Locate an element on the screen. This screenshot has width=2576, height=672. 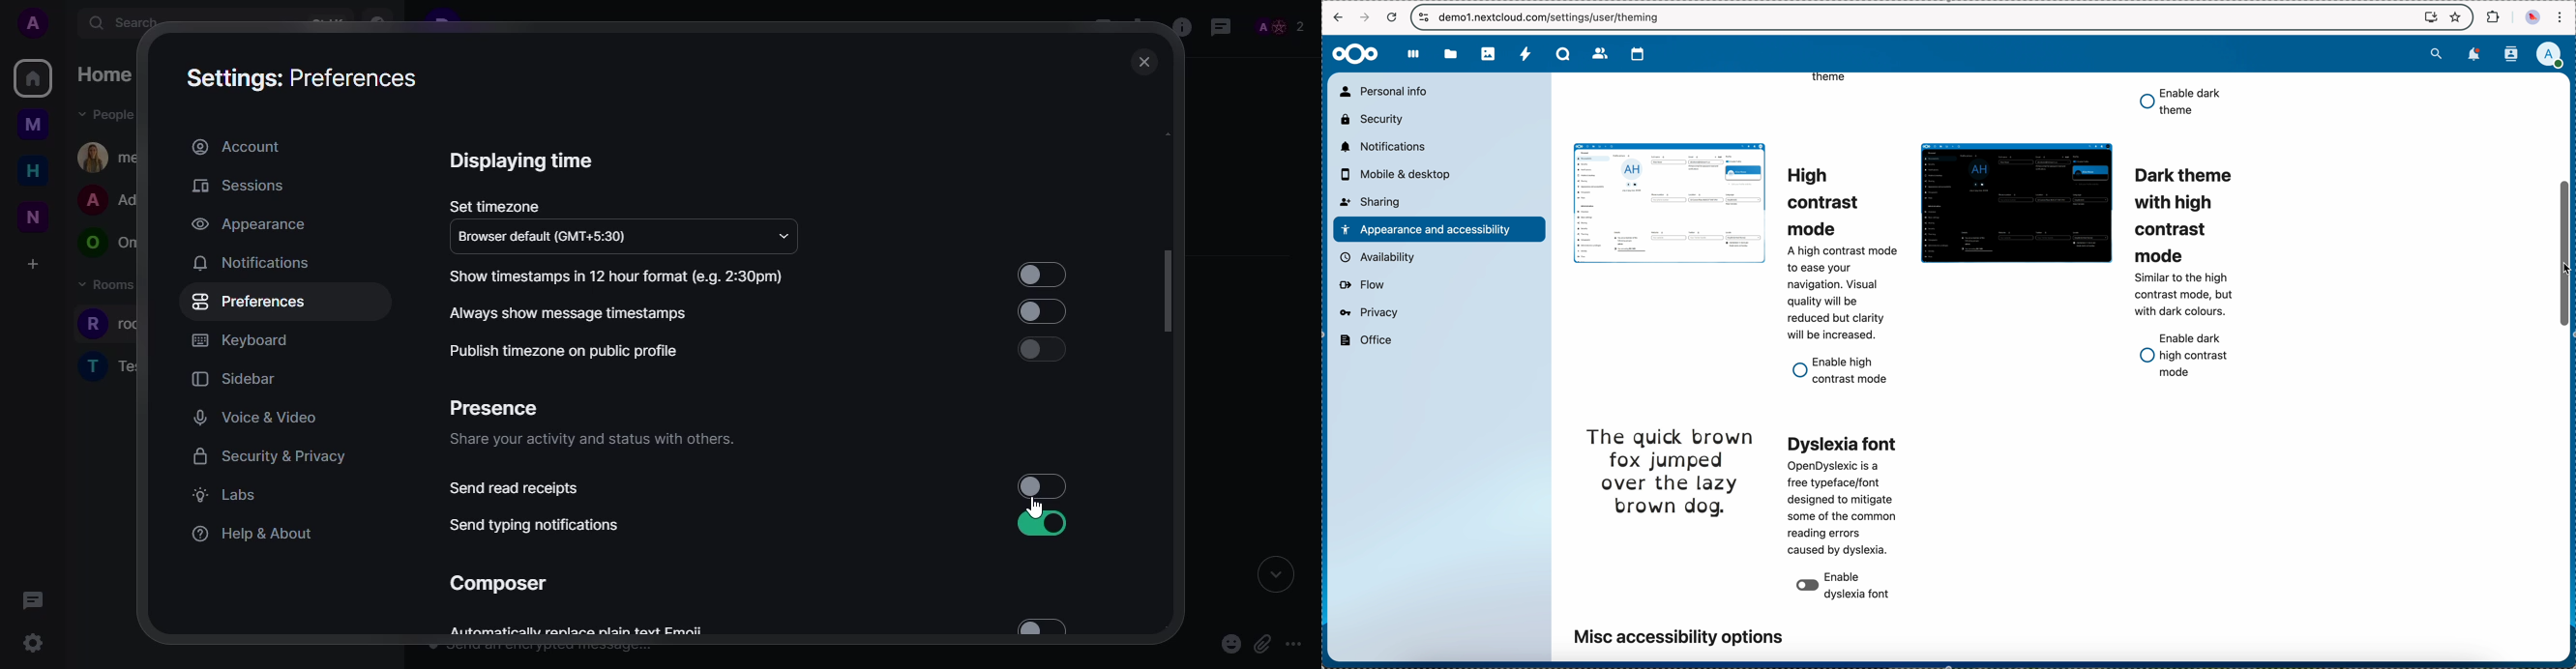
privacy is located at coordinates (1370, 313).